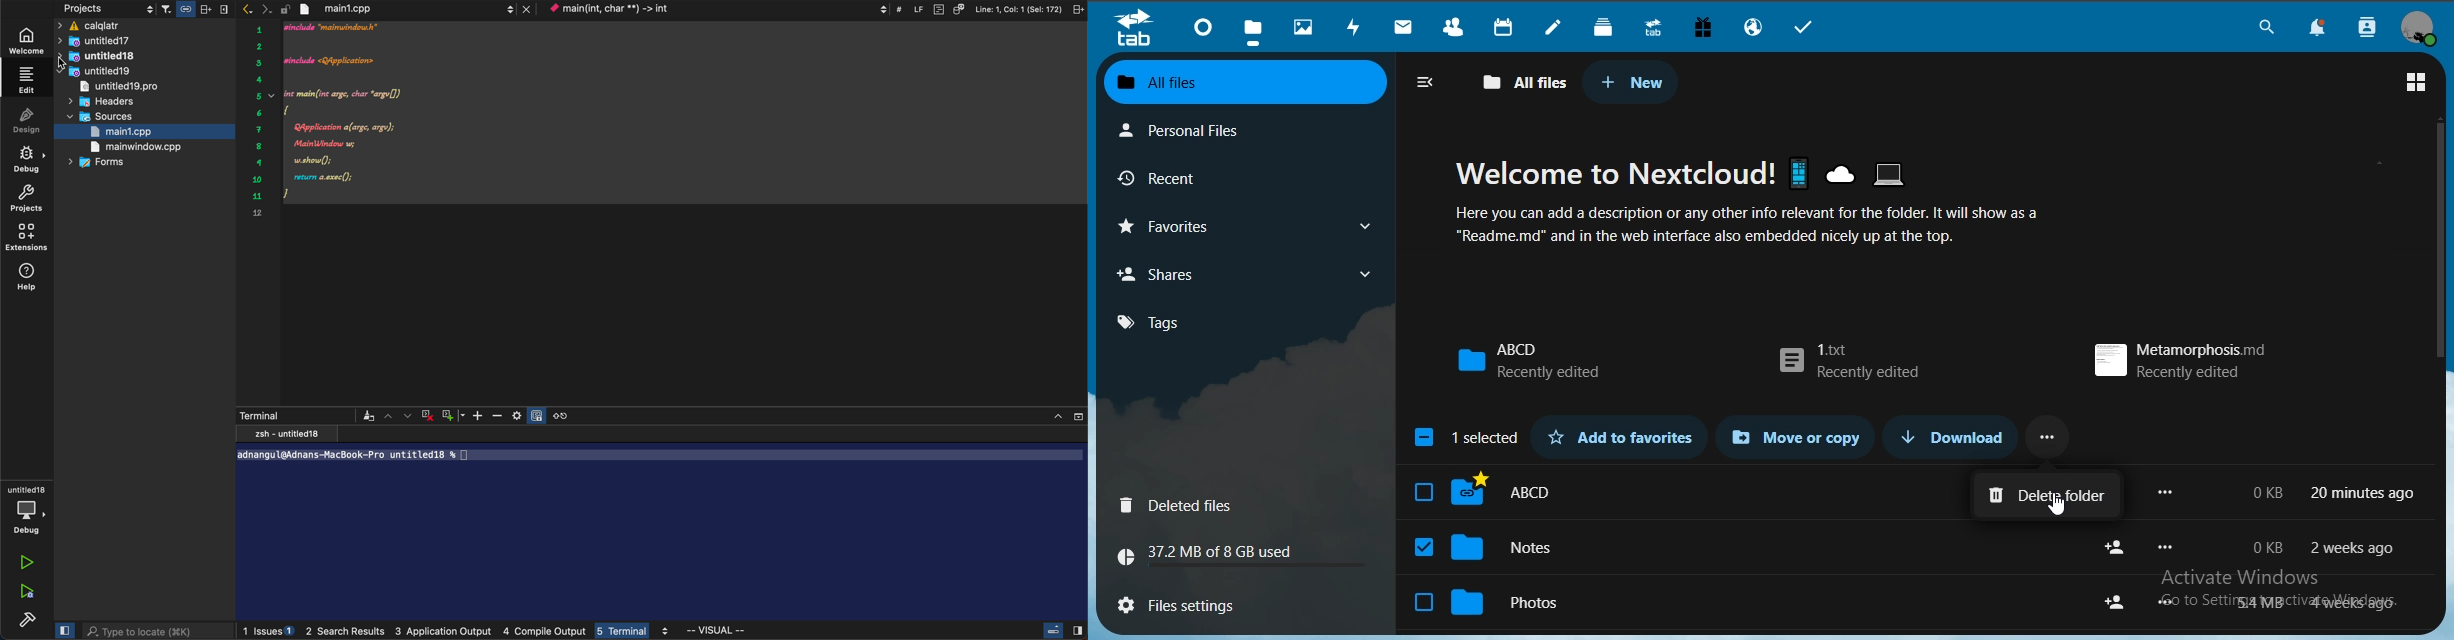  Describe the element at coordinates (1303, 25) in the screenshot. I see `photos` at that location.